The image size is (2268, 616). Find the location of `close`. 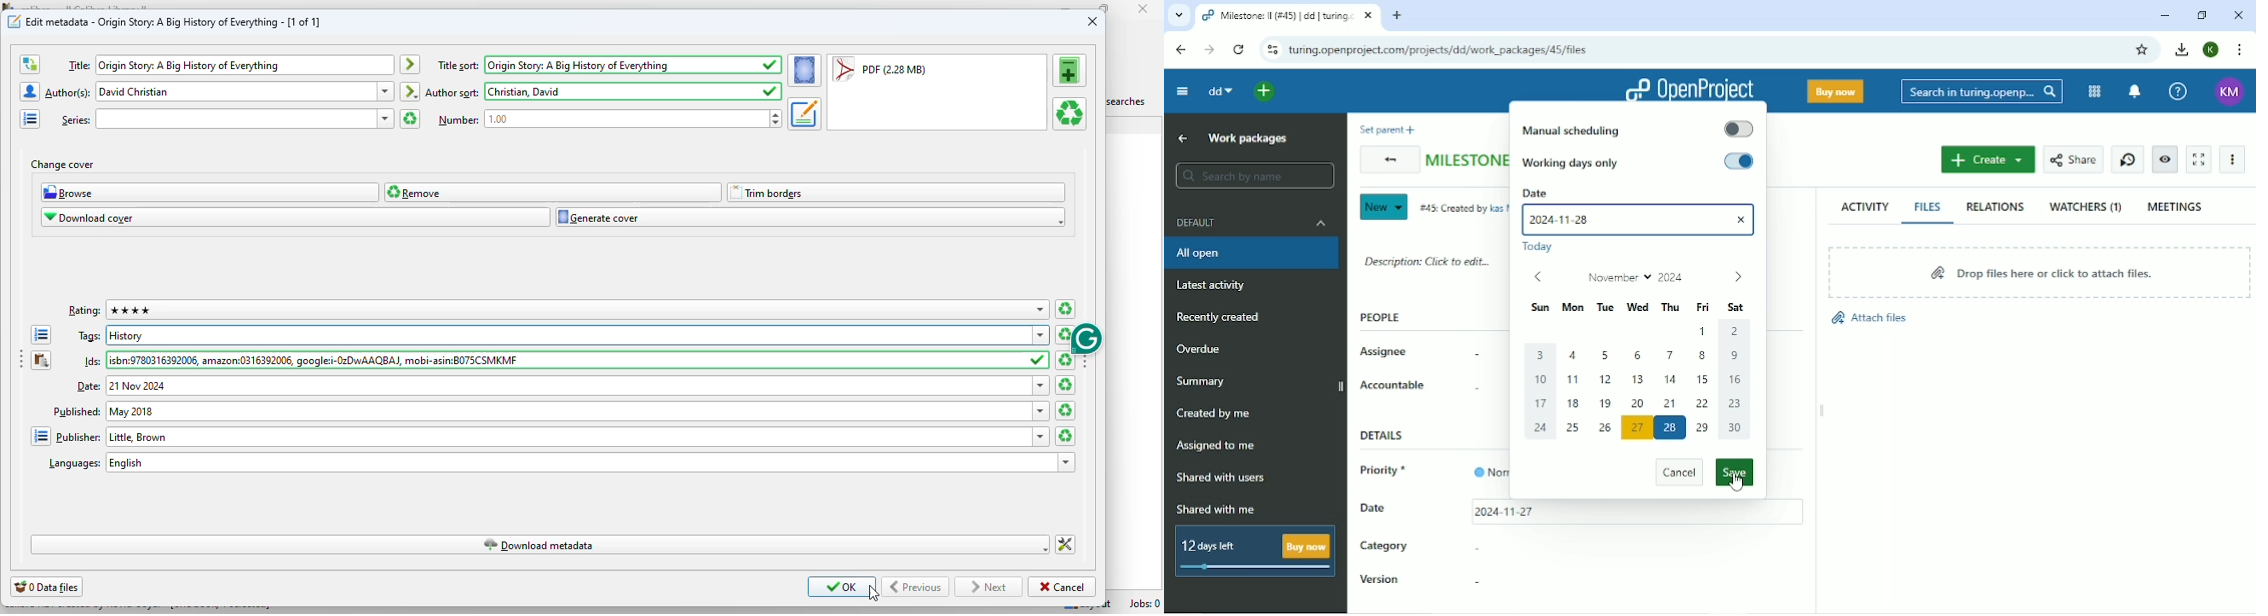

close is located at coordinates (1093, 20).